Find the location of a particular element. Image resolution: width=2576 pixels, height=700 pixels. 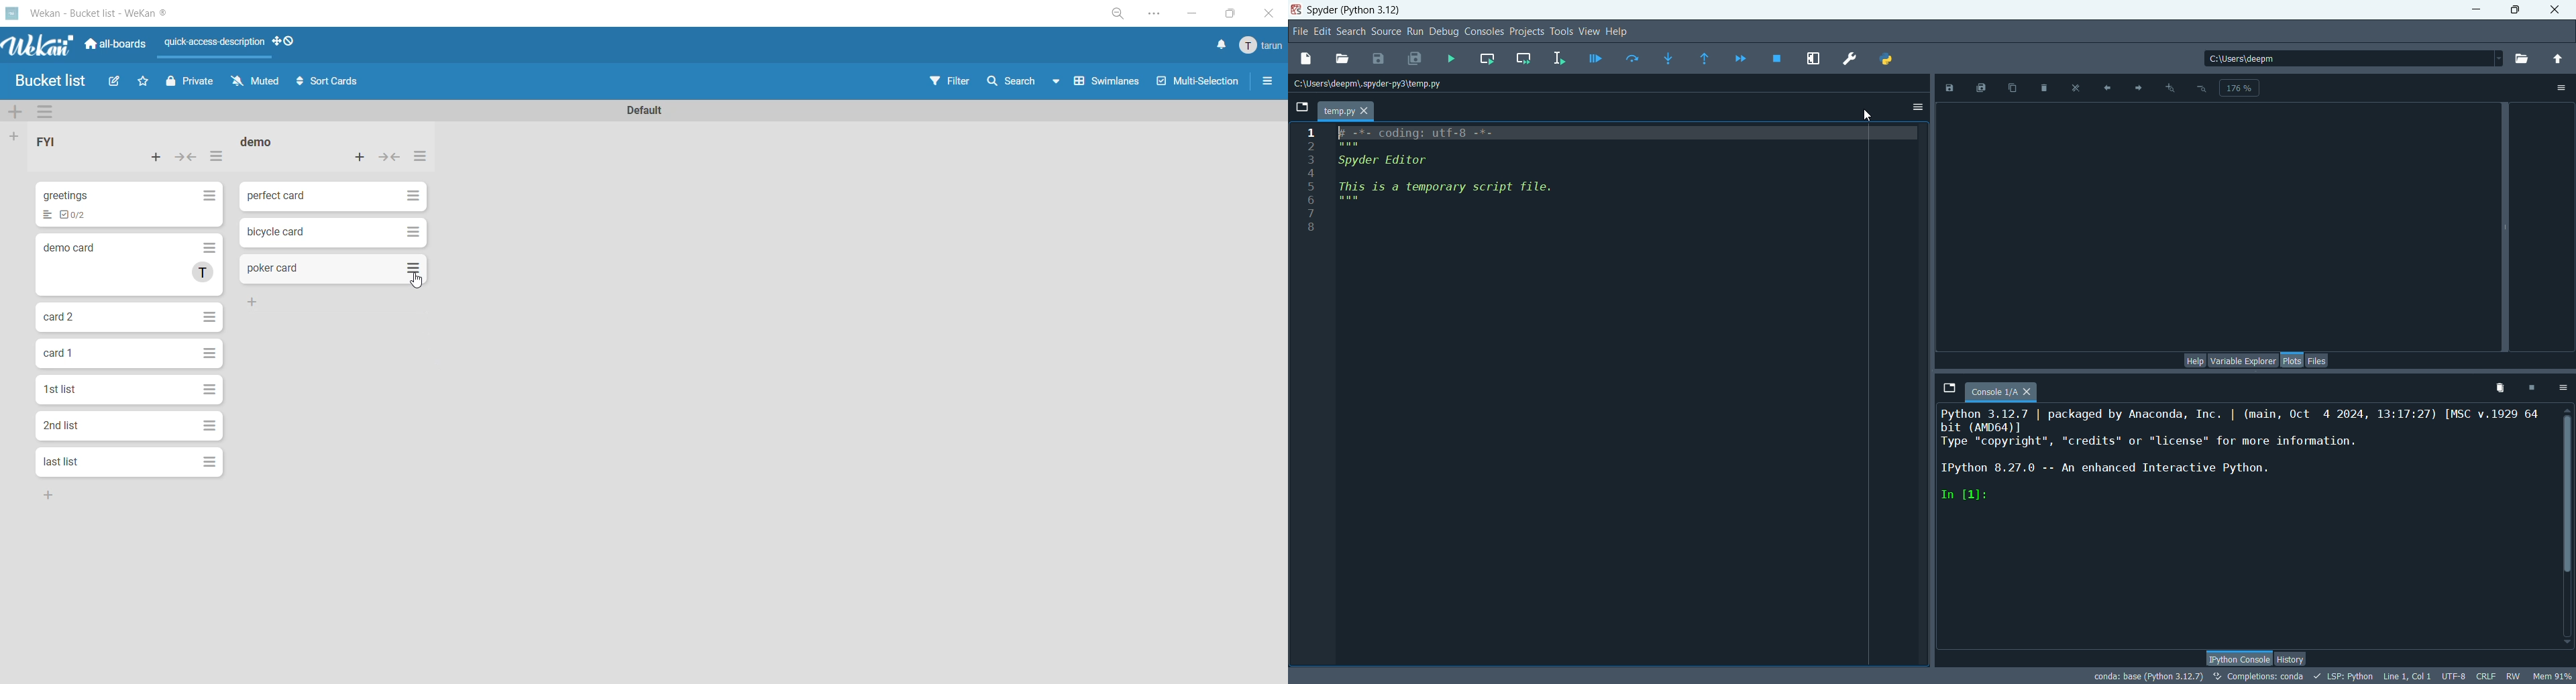

Add is located at coordinates (49, 496).